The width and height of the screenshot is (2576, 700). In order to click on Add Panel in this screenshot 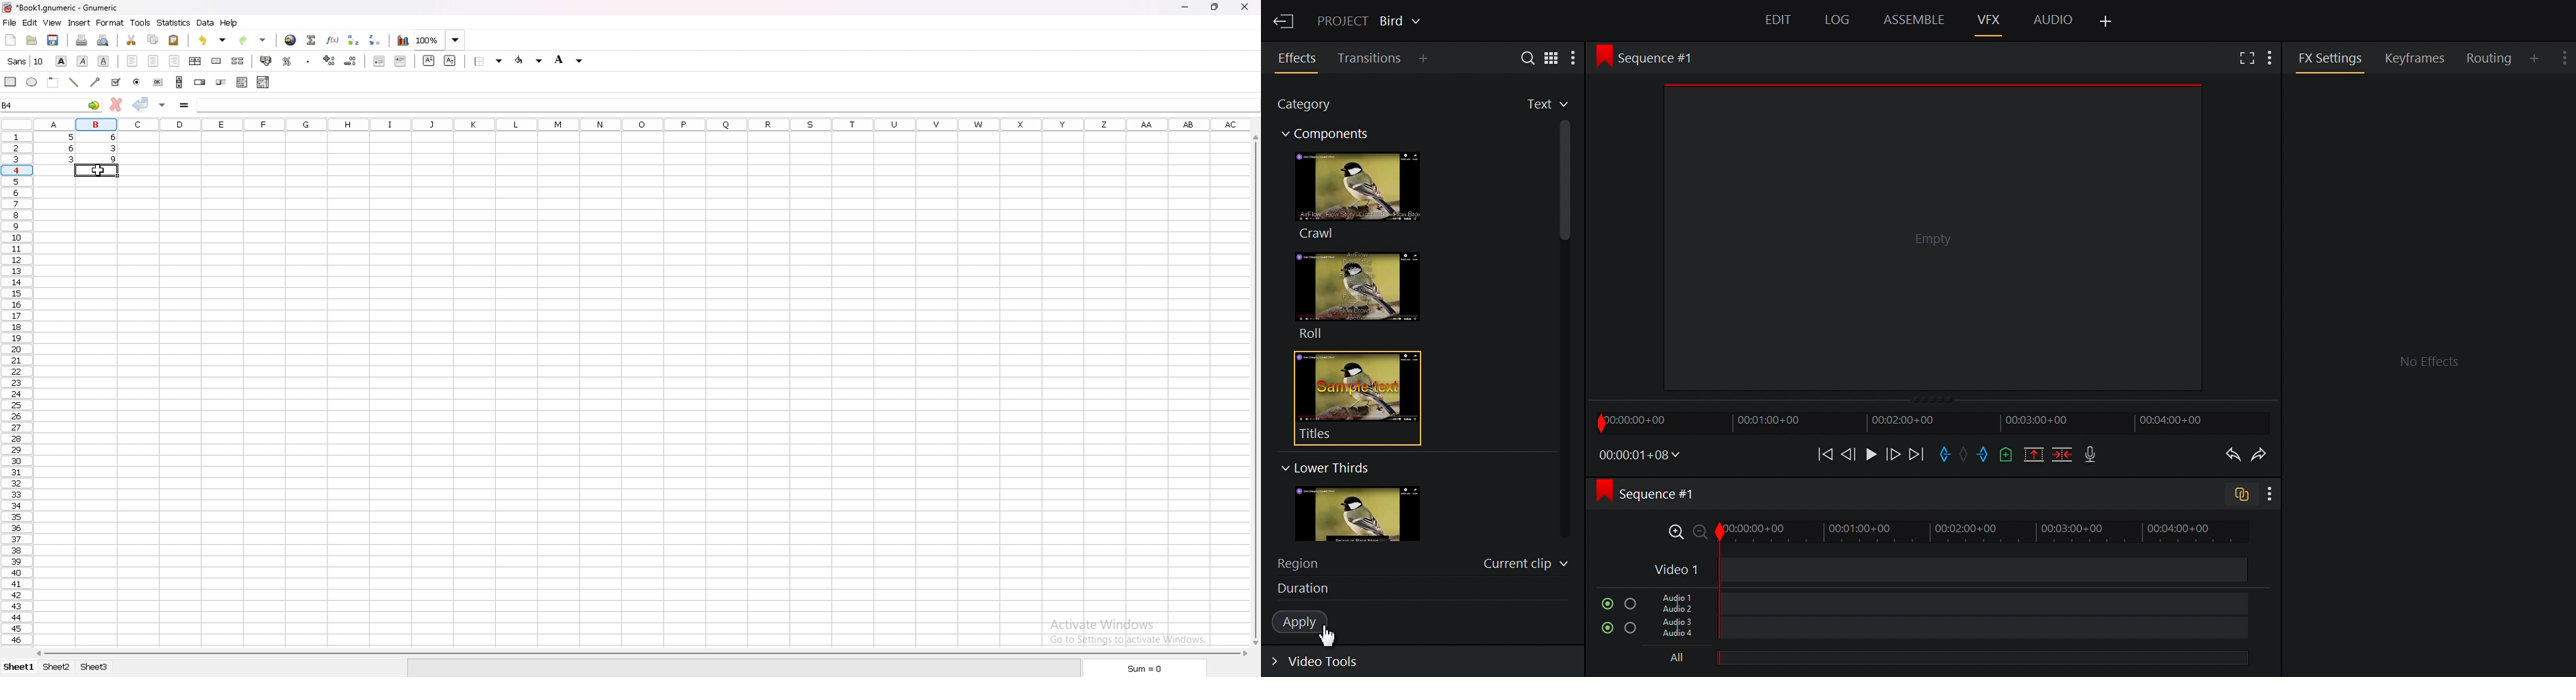, I will do `click(1427, 60)`.